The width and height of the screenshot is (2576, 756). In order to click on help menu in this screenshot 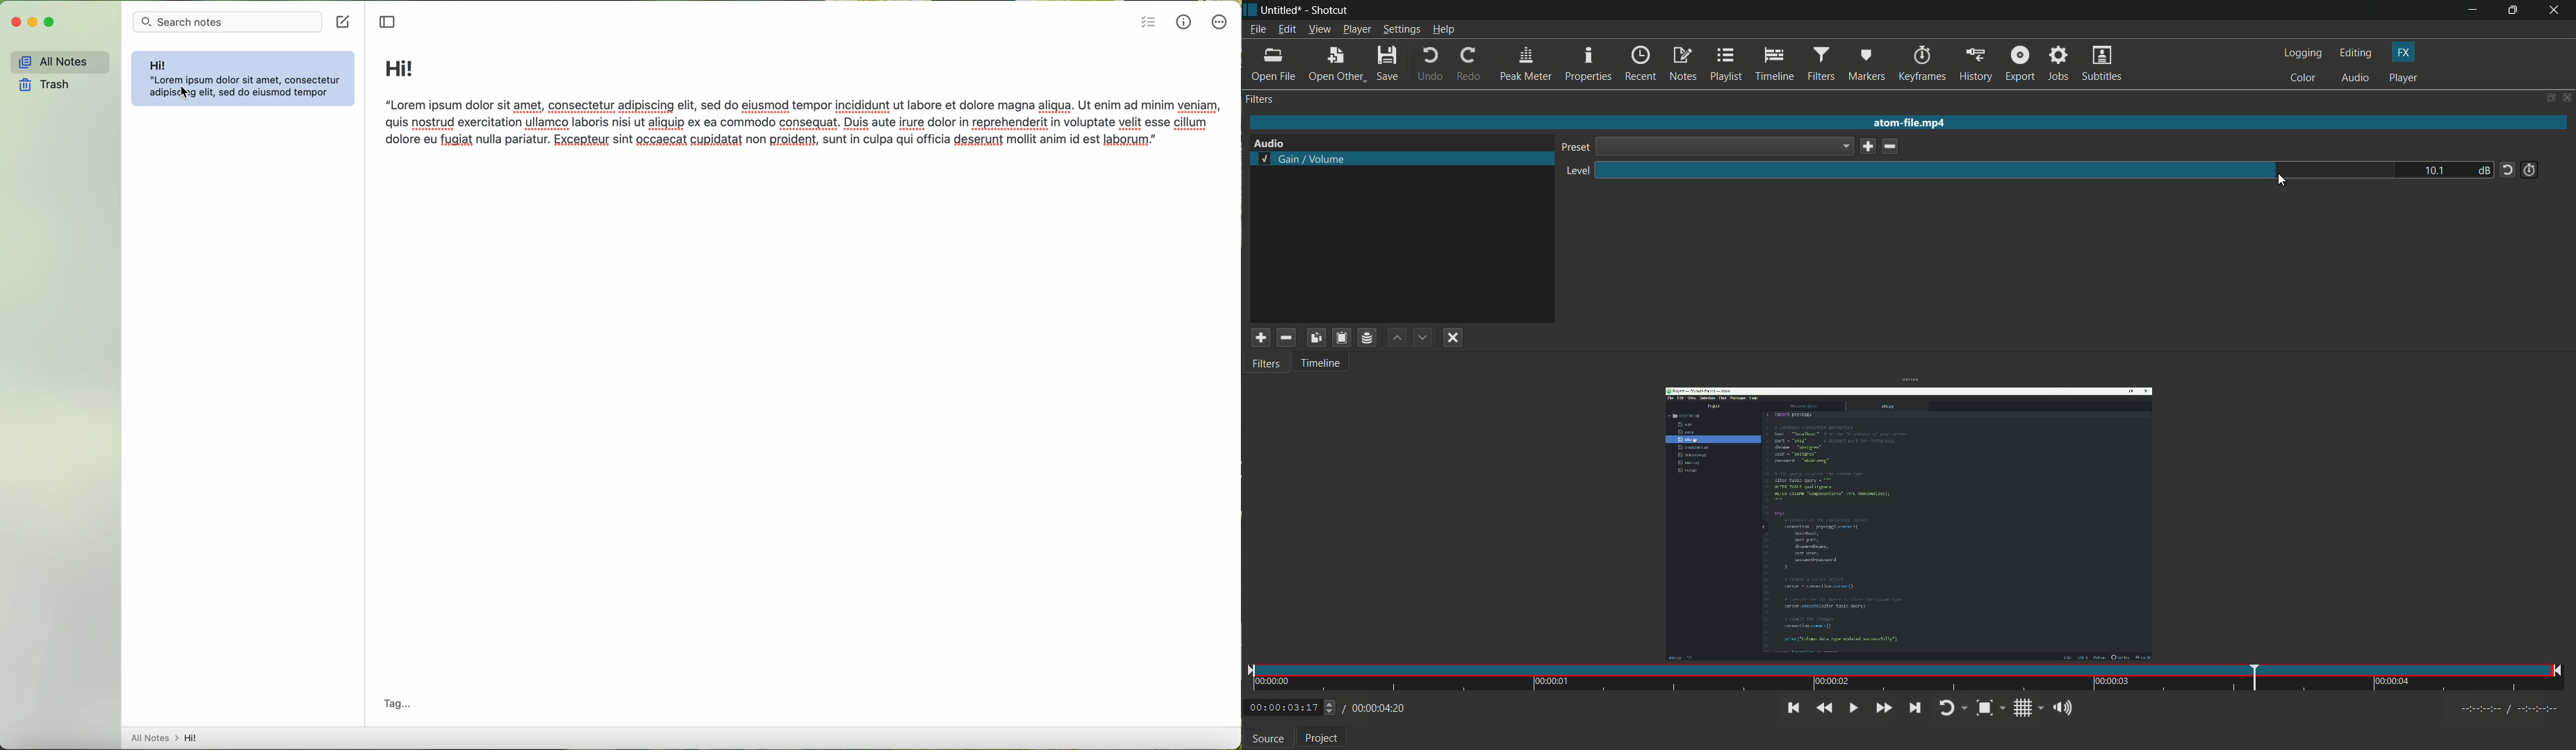, I will do `click(1443, 29)`.